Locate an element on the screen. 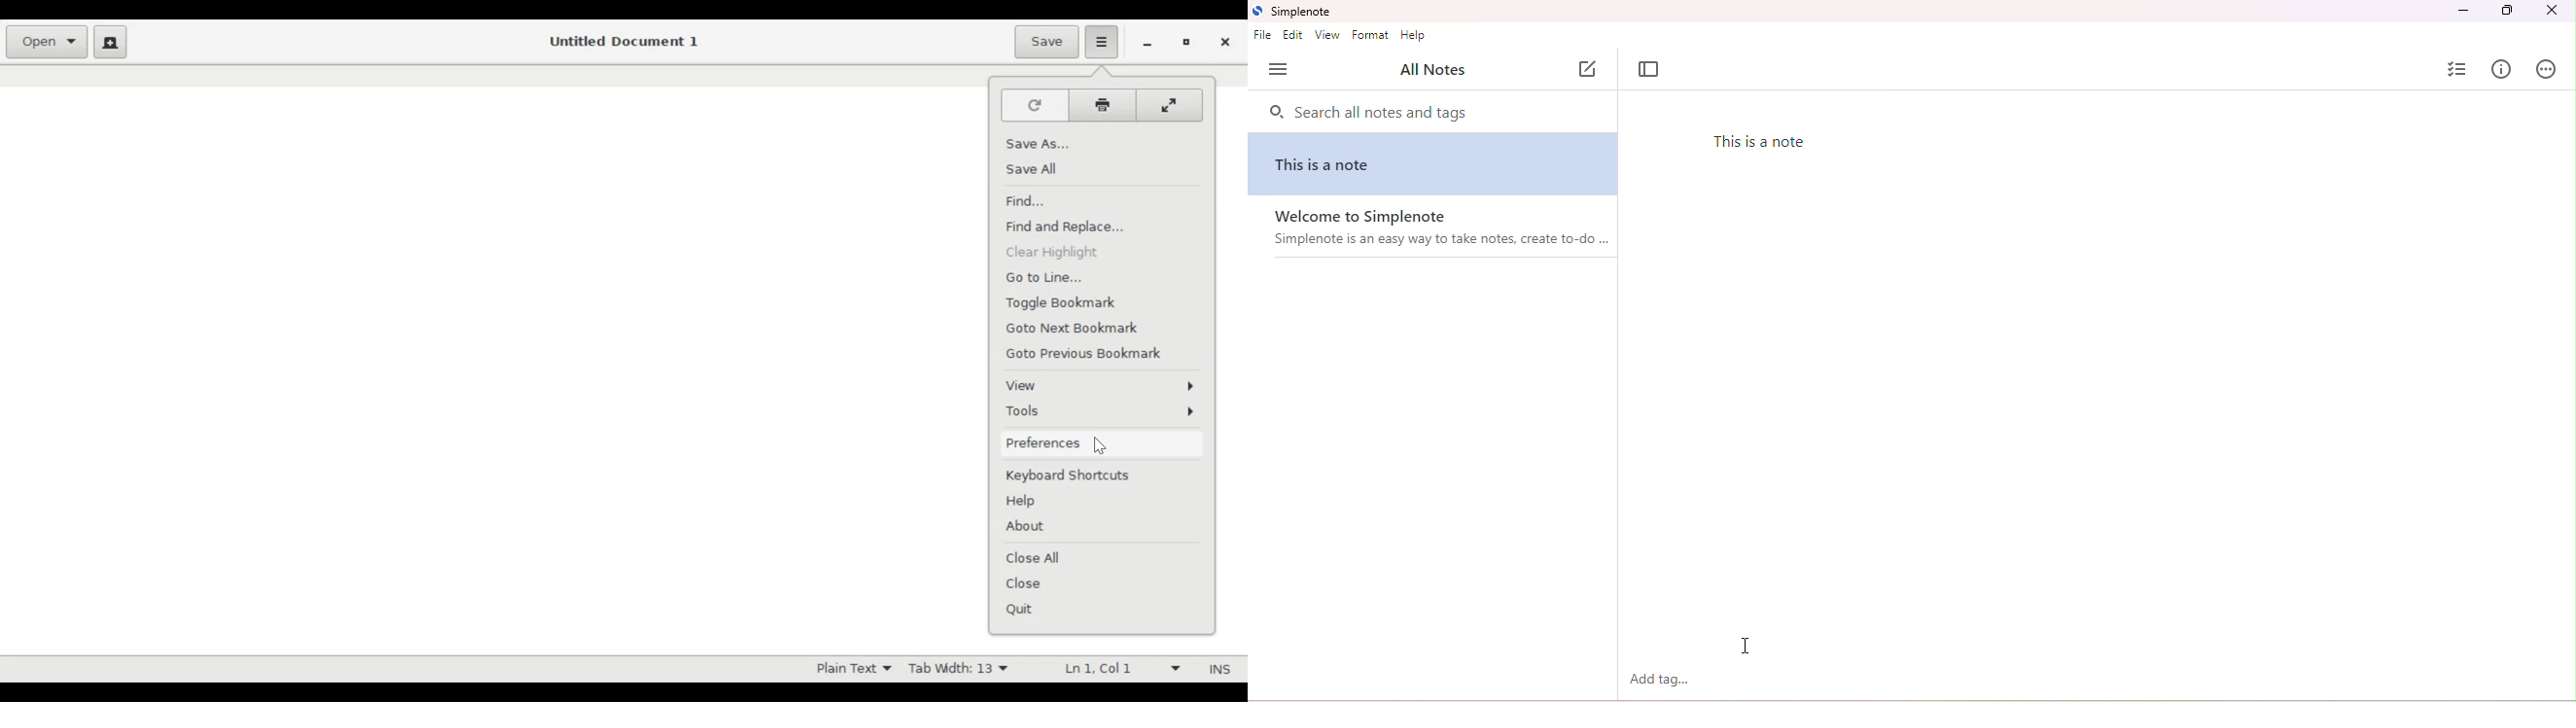  Close All is located at coordinates (1042, 556).